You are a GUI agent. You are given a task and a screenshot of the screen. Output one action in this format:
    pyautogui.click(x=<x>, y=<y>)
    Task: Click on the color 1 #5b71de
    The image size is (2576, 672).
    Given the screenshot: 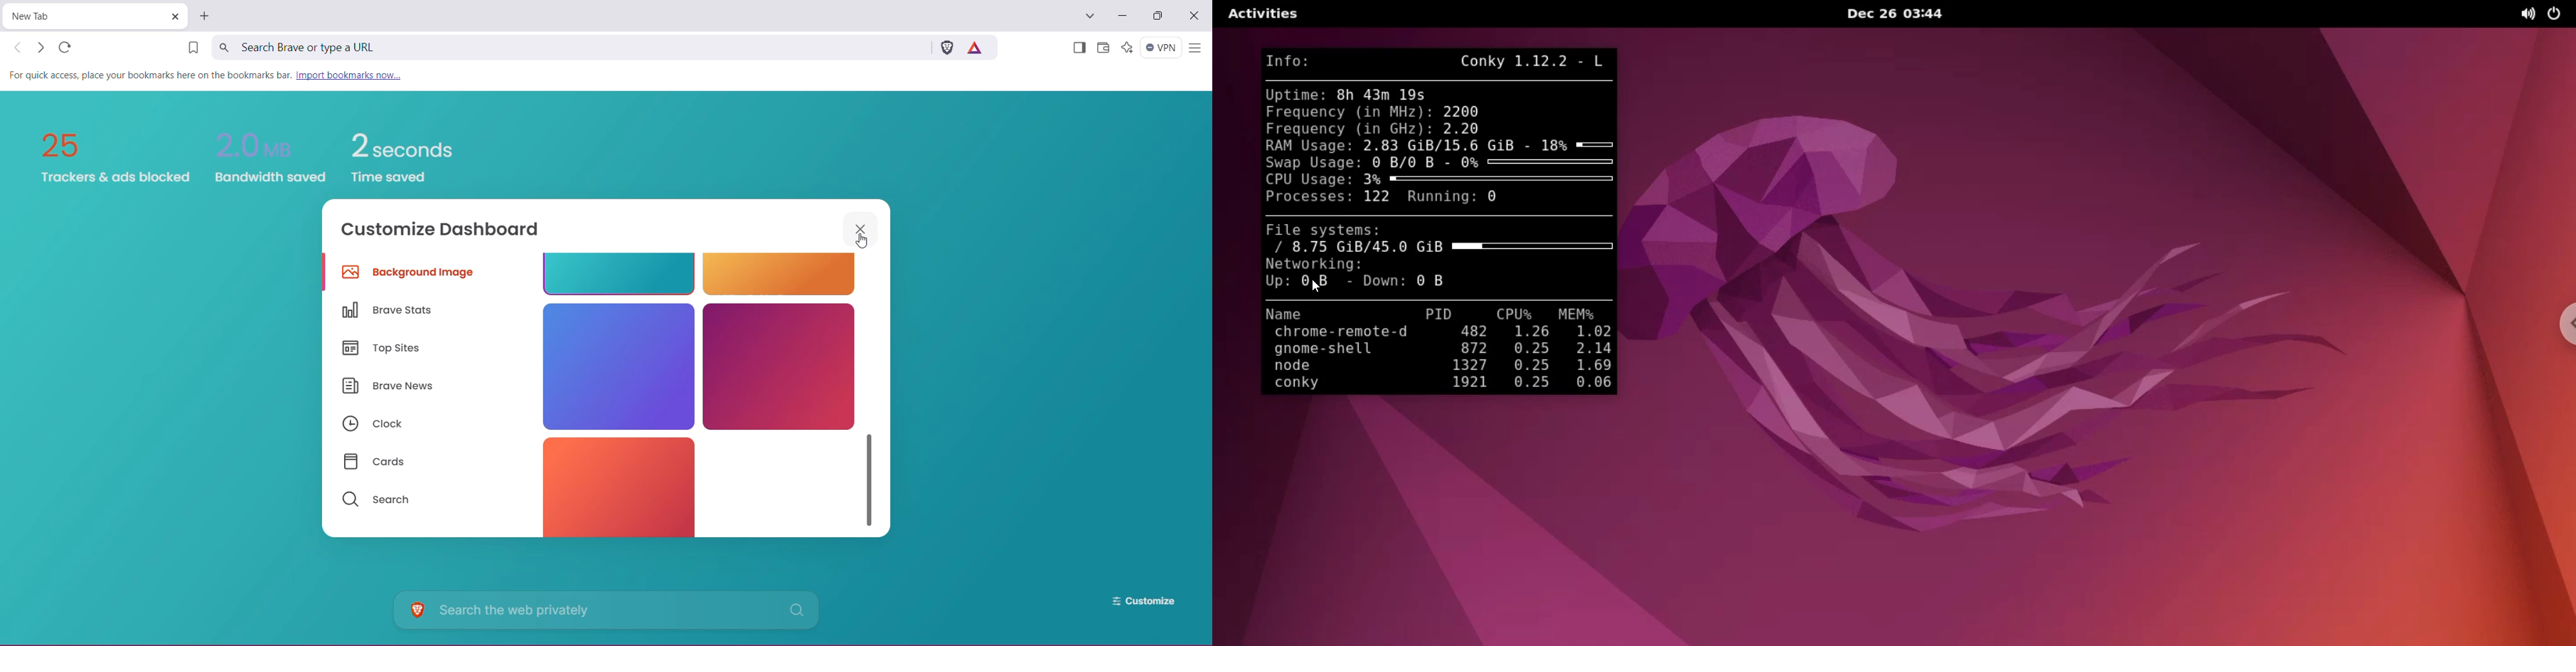 What is the action you would take?
    pyautogui.click(x=617, y=365)
    